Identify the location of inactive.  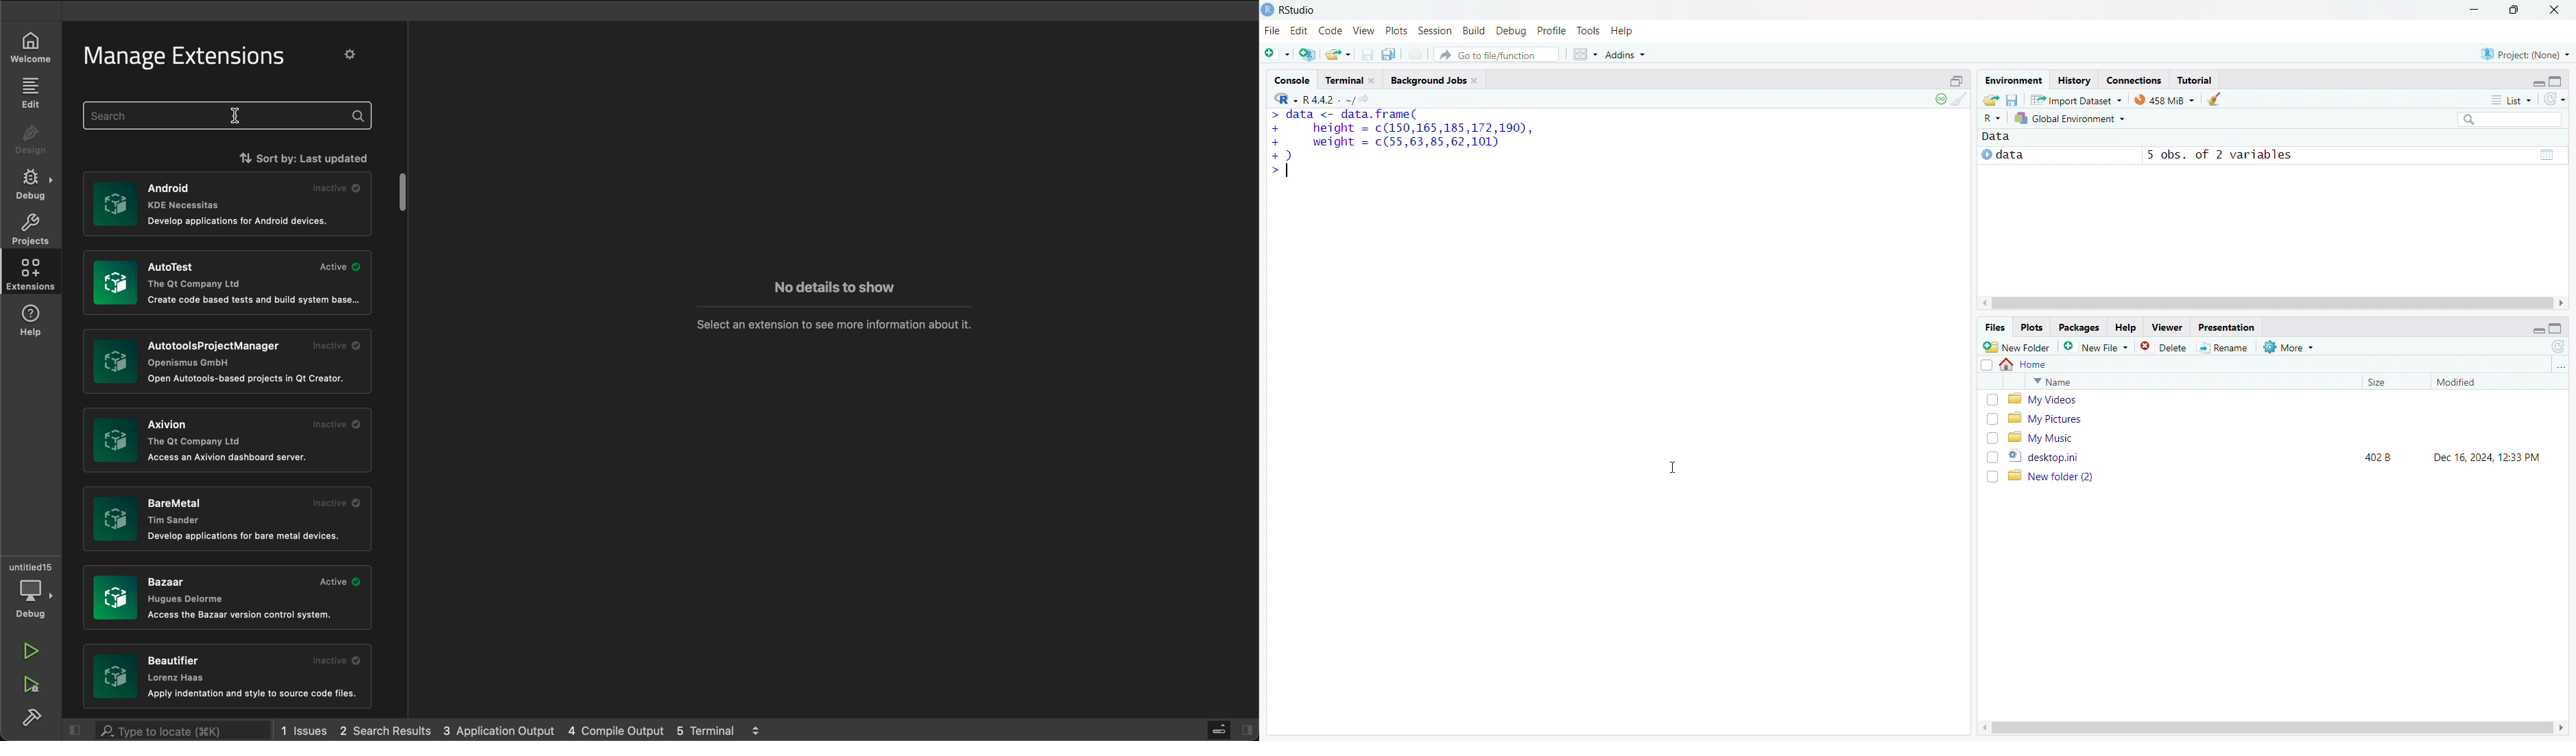
(335, 503).